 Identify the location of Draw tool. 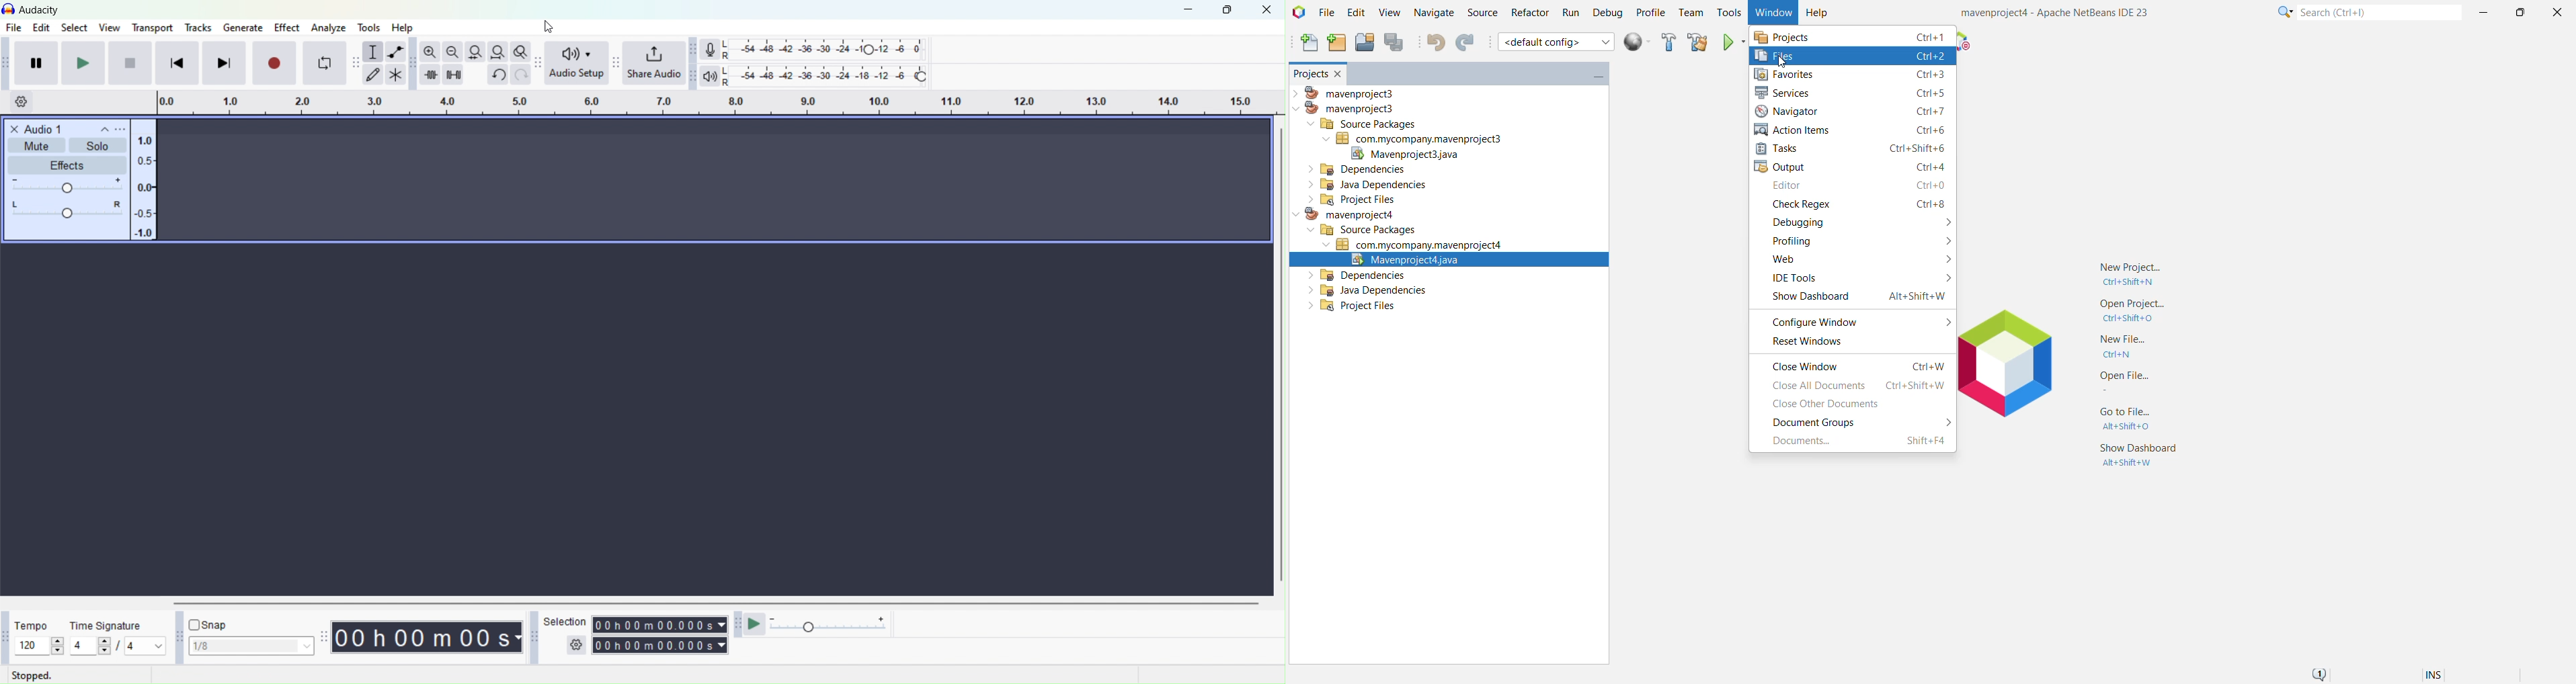
(372, 74).